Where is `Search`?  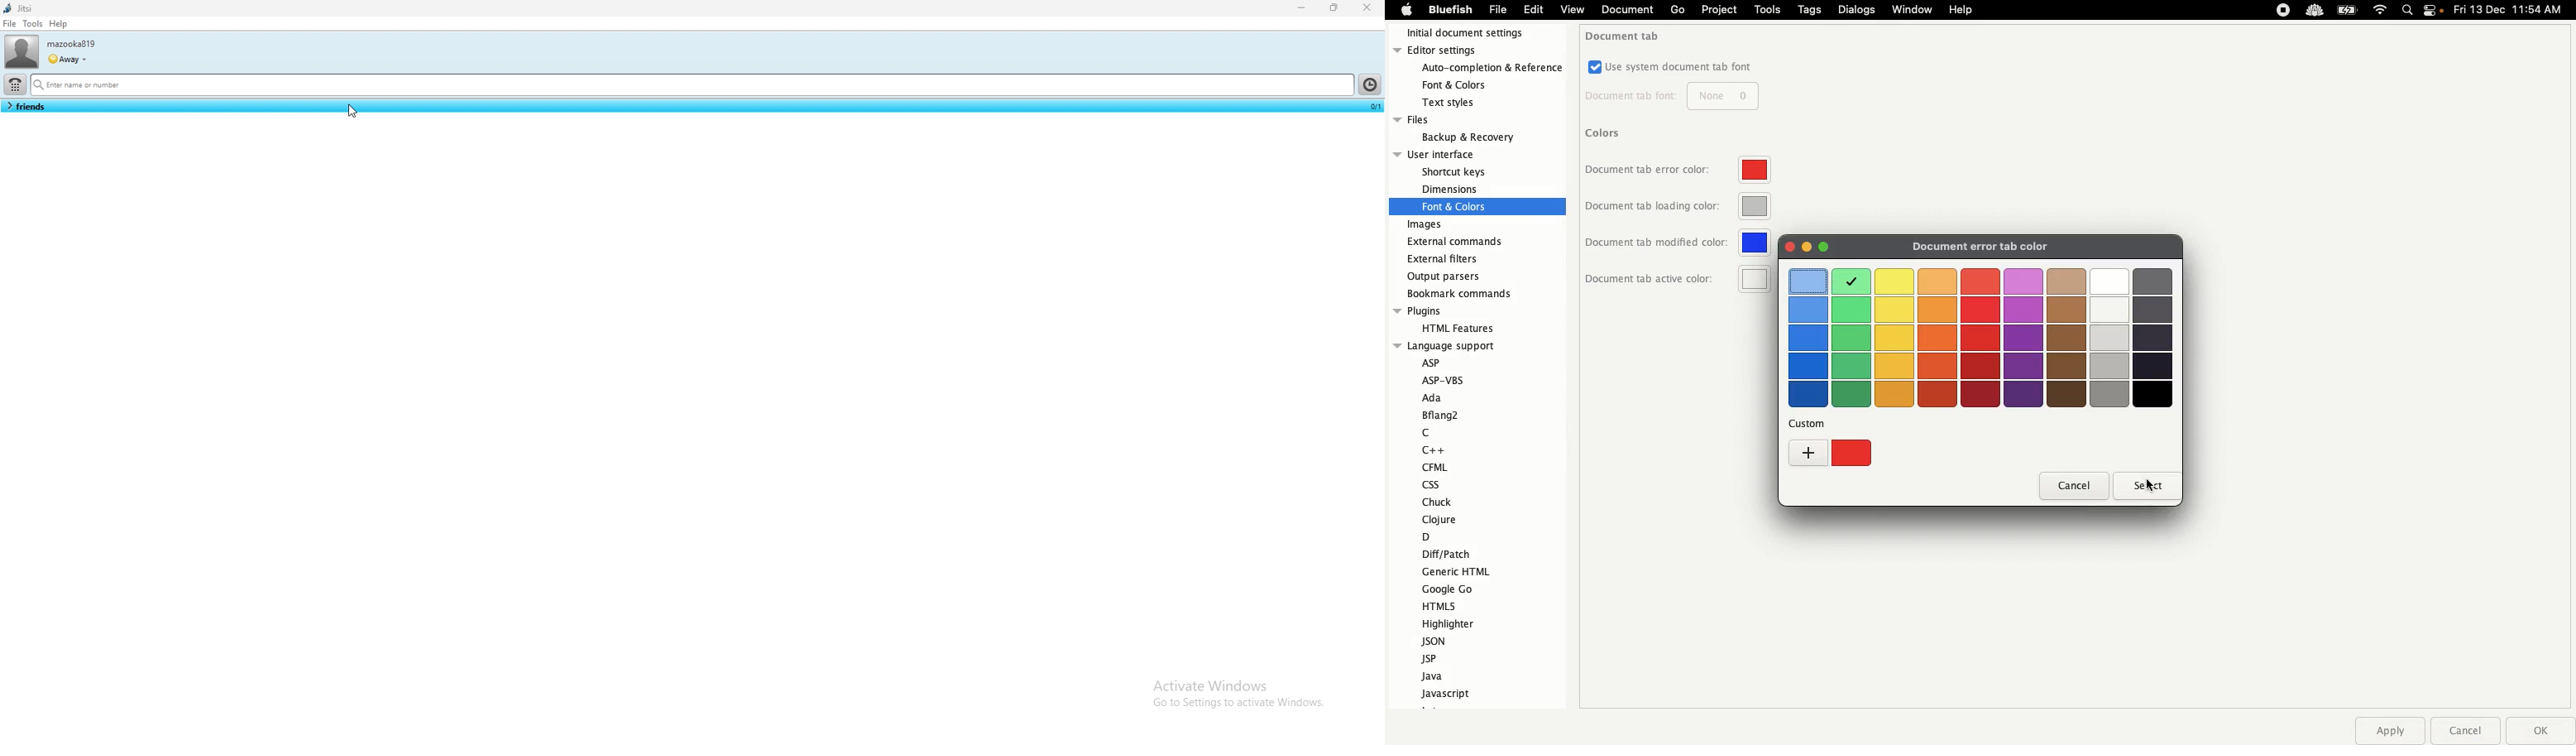
Search is located at coordinates (2408, 12).